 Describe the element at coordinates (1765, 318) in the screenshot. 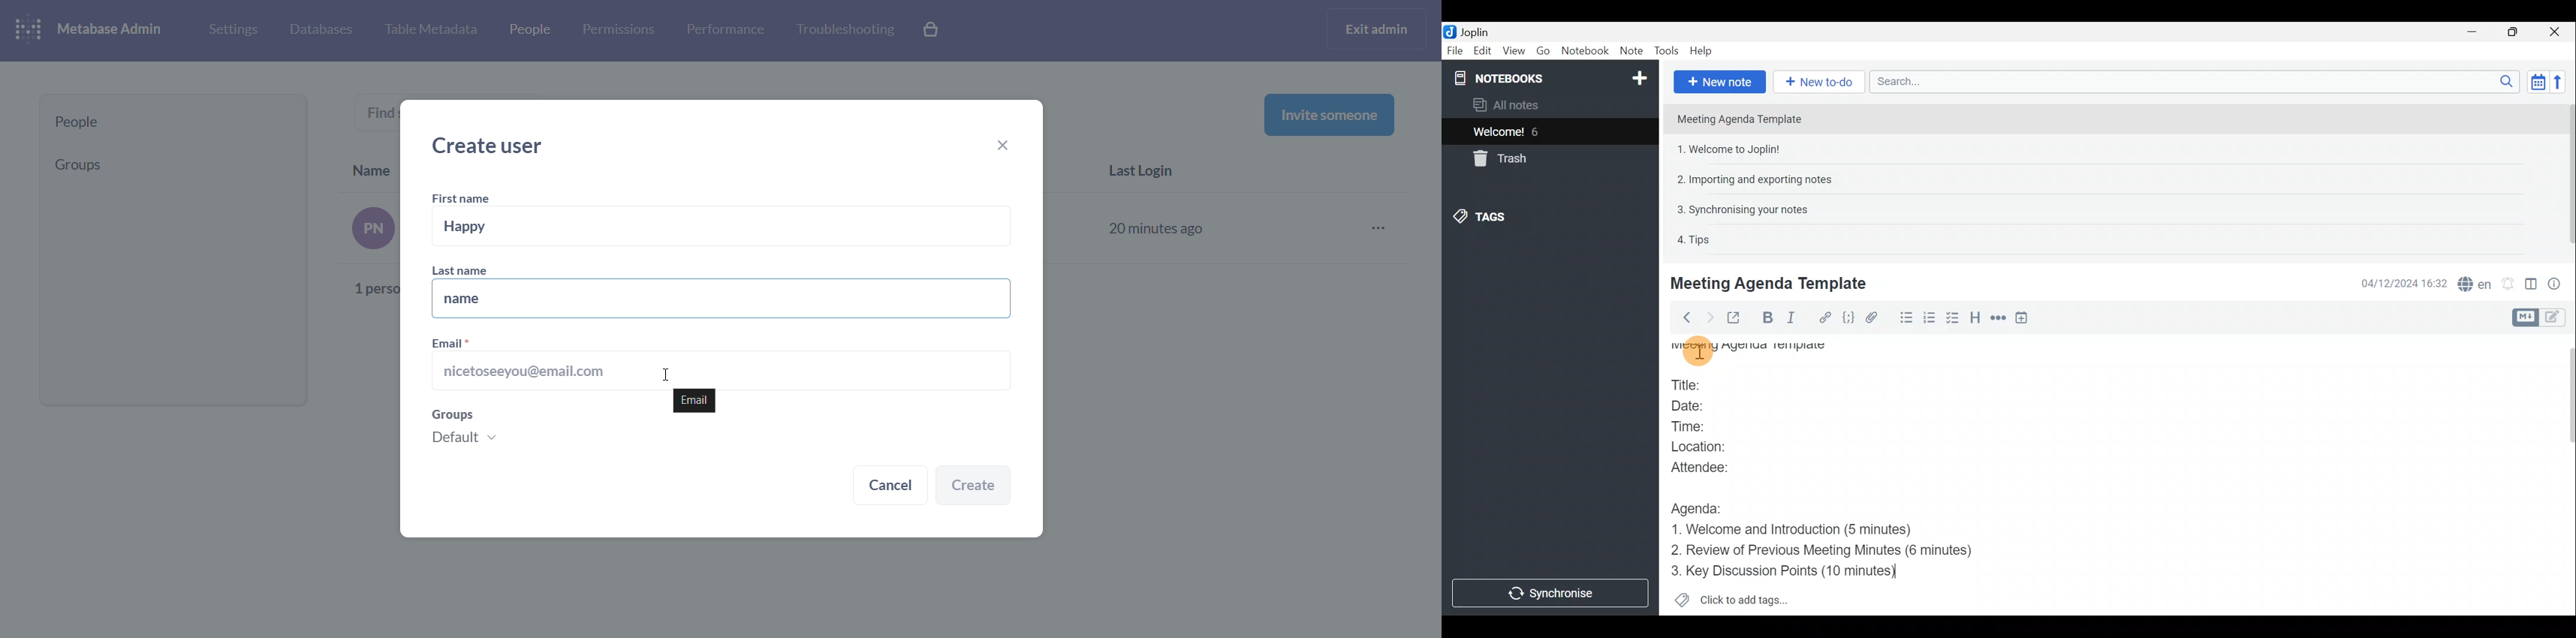

I see `Bold` at that location.